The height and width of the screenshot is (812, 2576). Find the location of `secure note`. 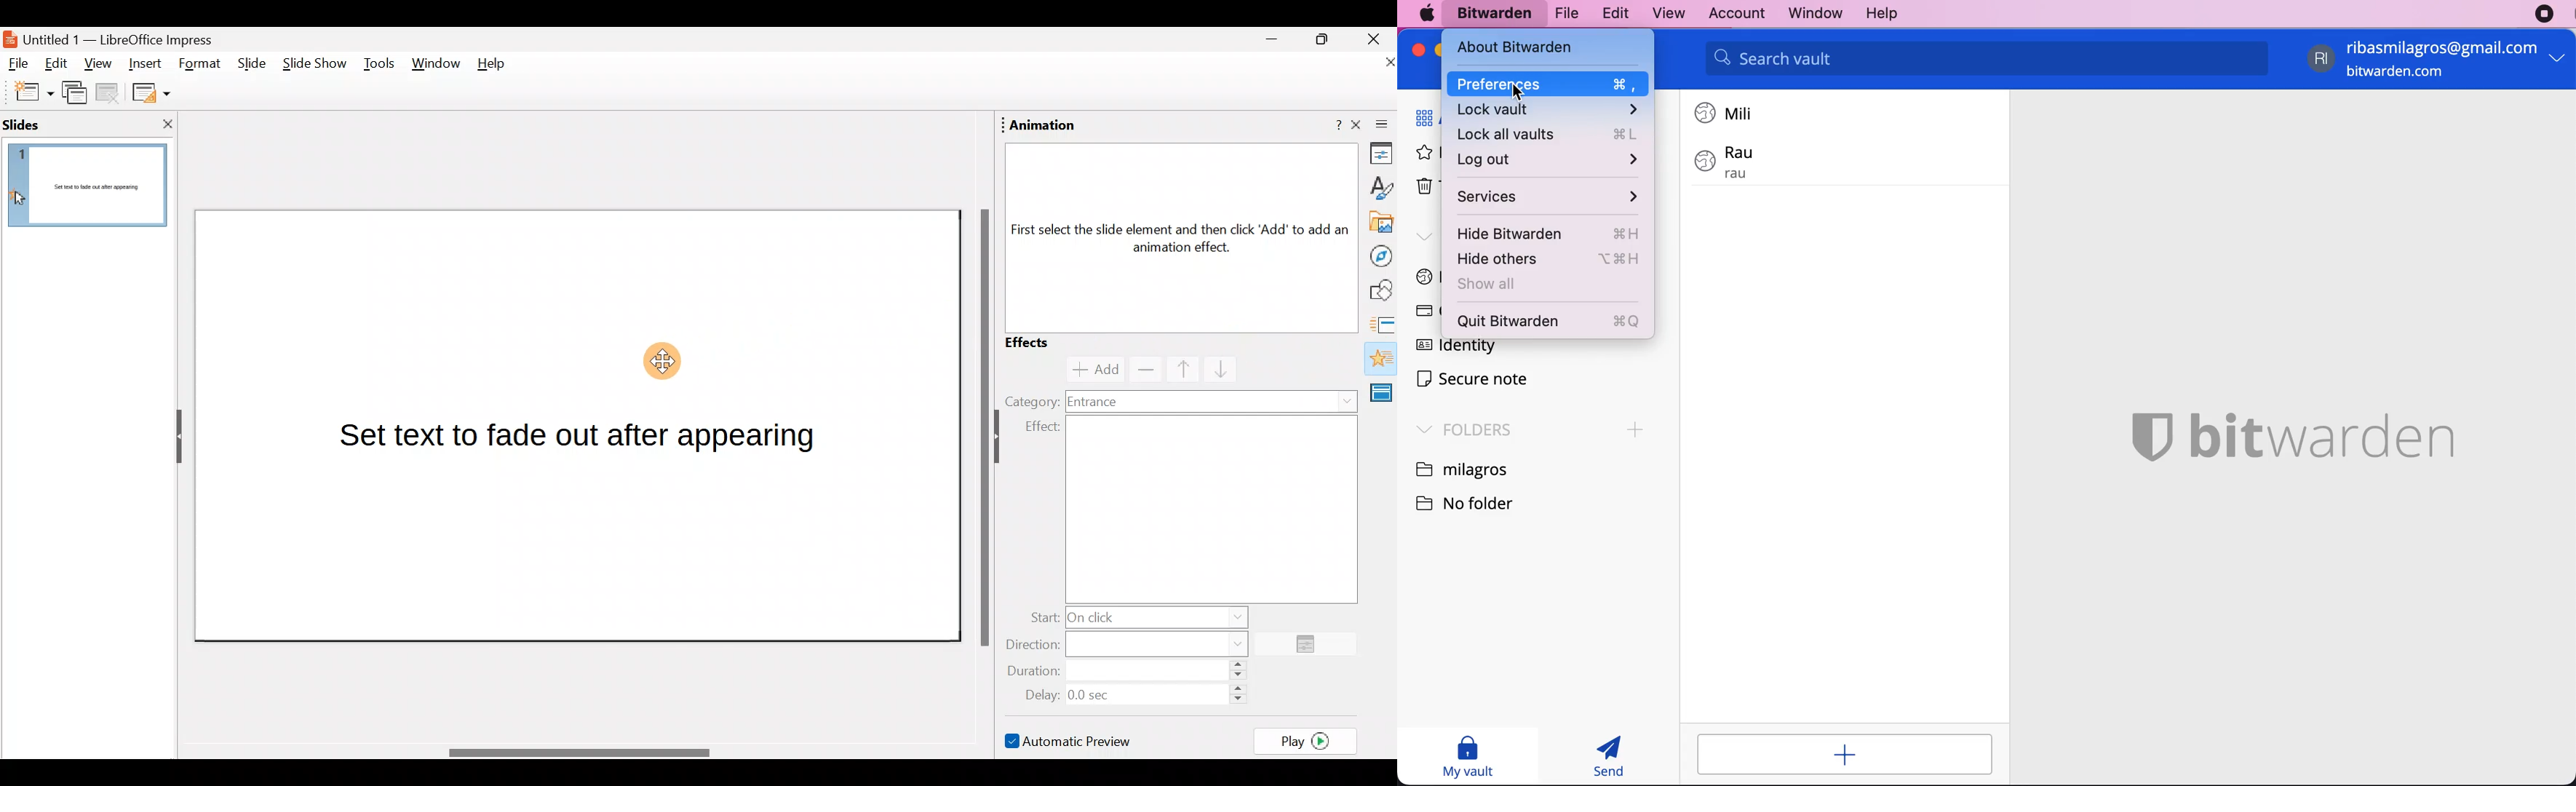

secure note is located at coordinates (1471, 381).